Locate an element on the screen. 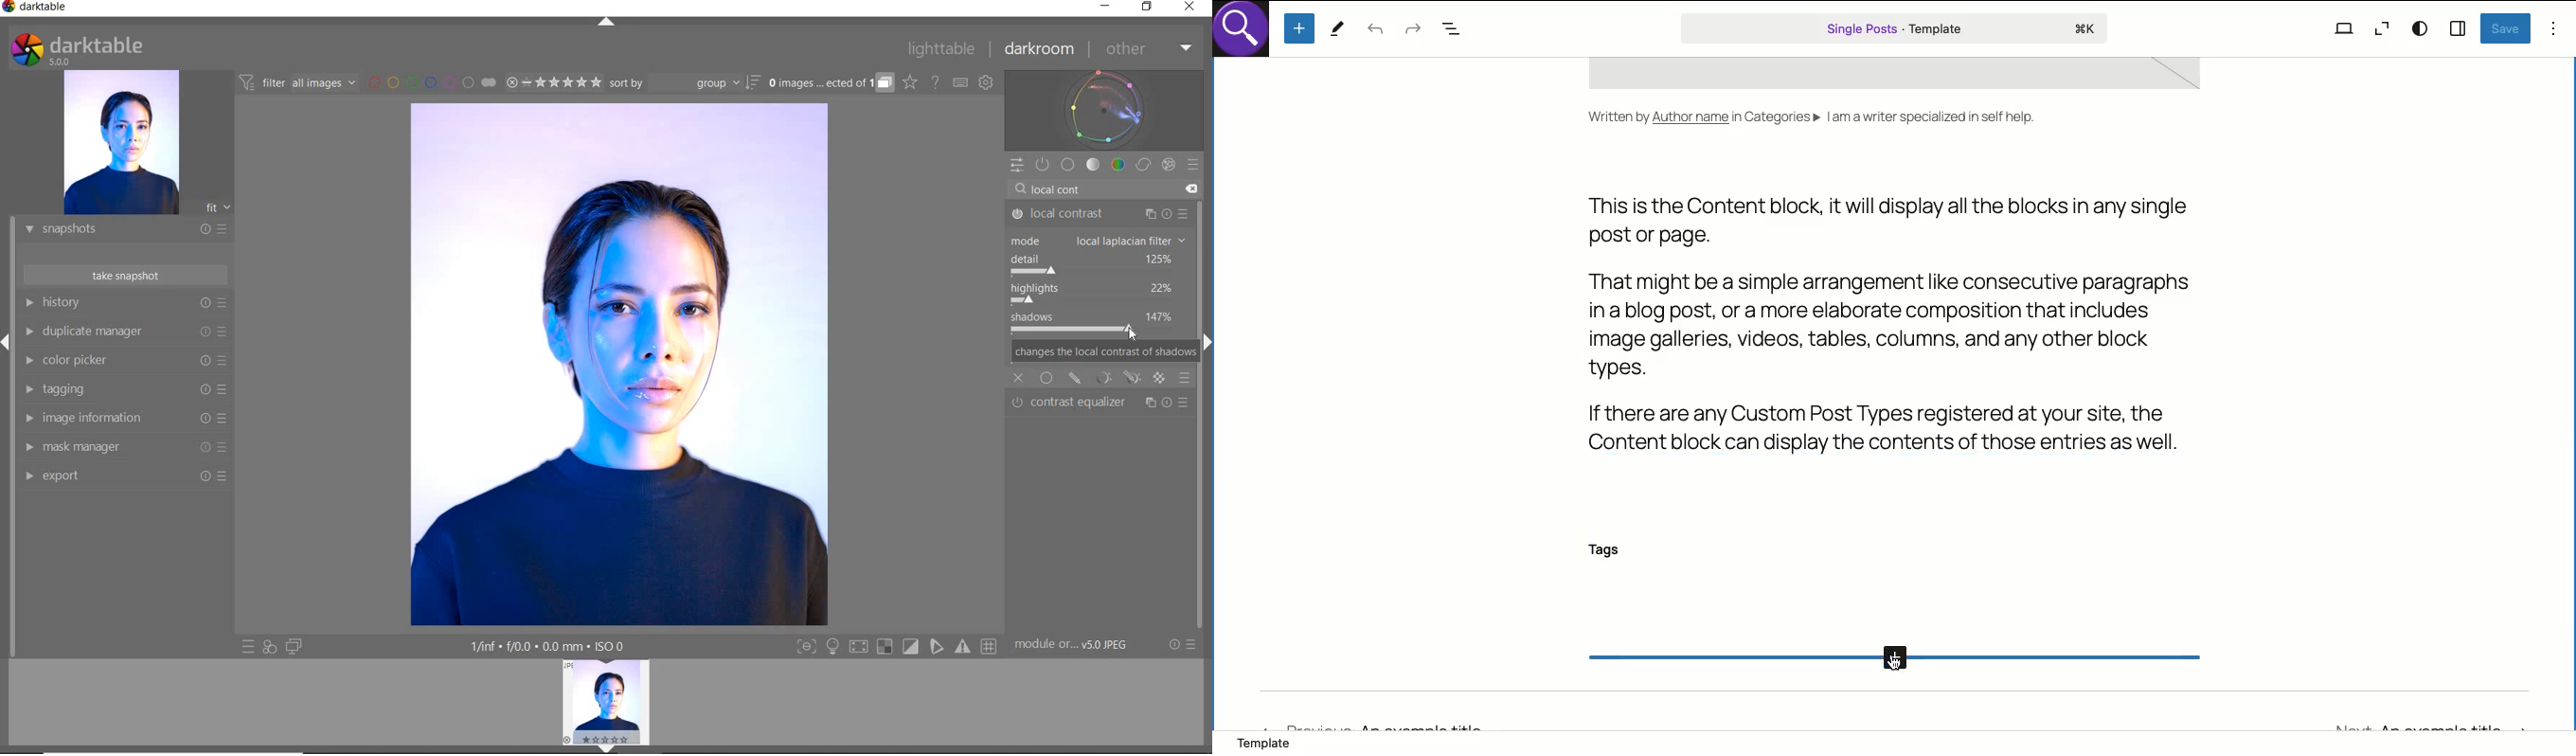 The image size is (2576, 756). HISTORY is located at coordinates (126, 306).